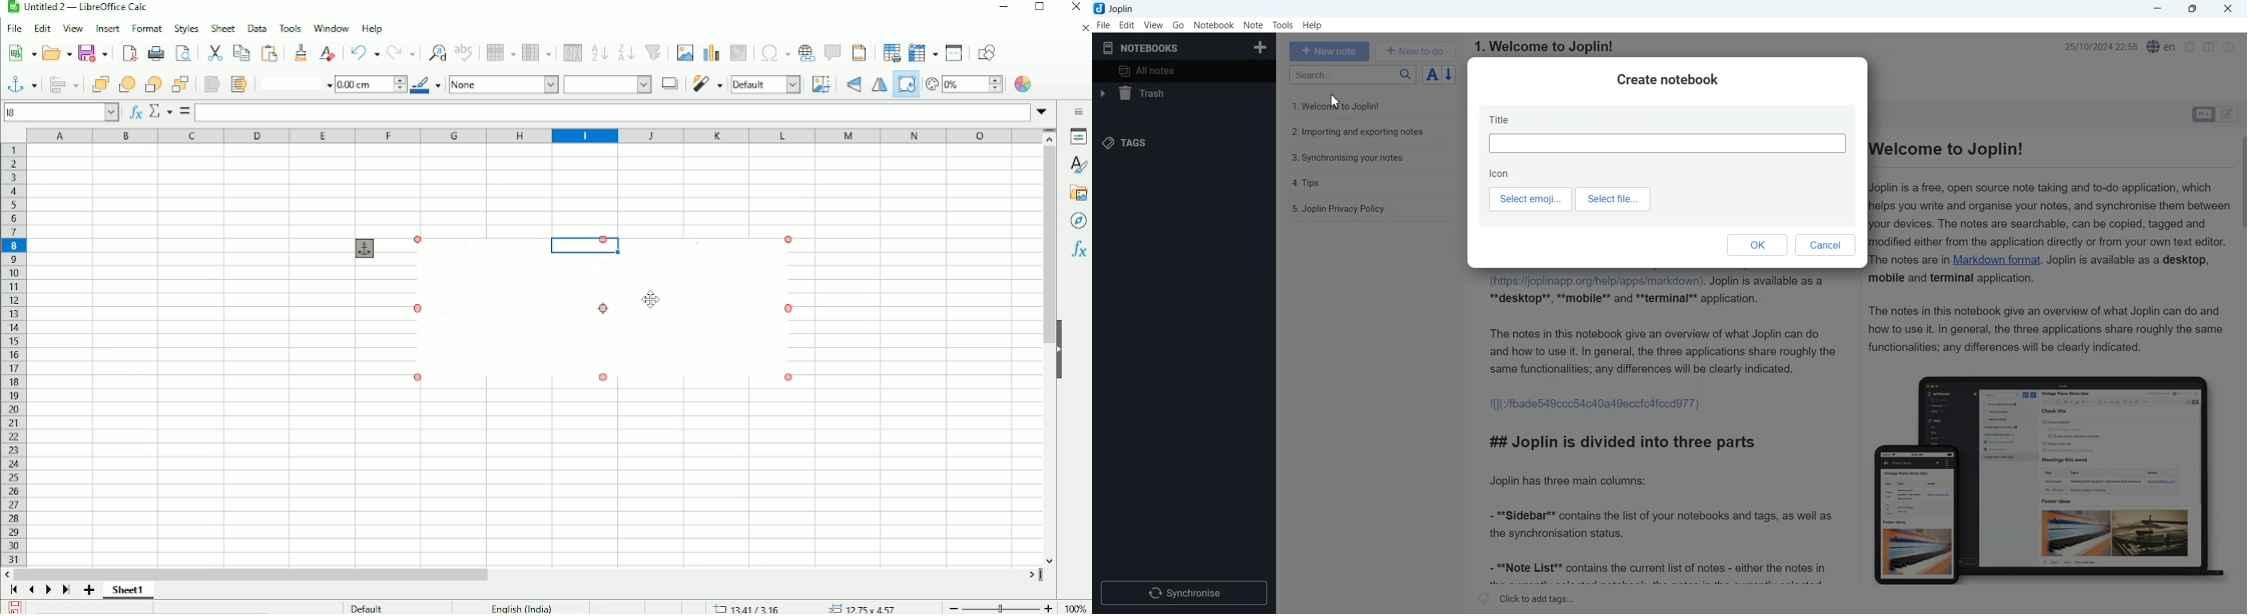 The image size is (2268, 616). Describe the element at coordinates (326, 53) in the screenshot. I see `Clear direct formatting` at that location.